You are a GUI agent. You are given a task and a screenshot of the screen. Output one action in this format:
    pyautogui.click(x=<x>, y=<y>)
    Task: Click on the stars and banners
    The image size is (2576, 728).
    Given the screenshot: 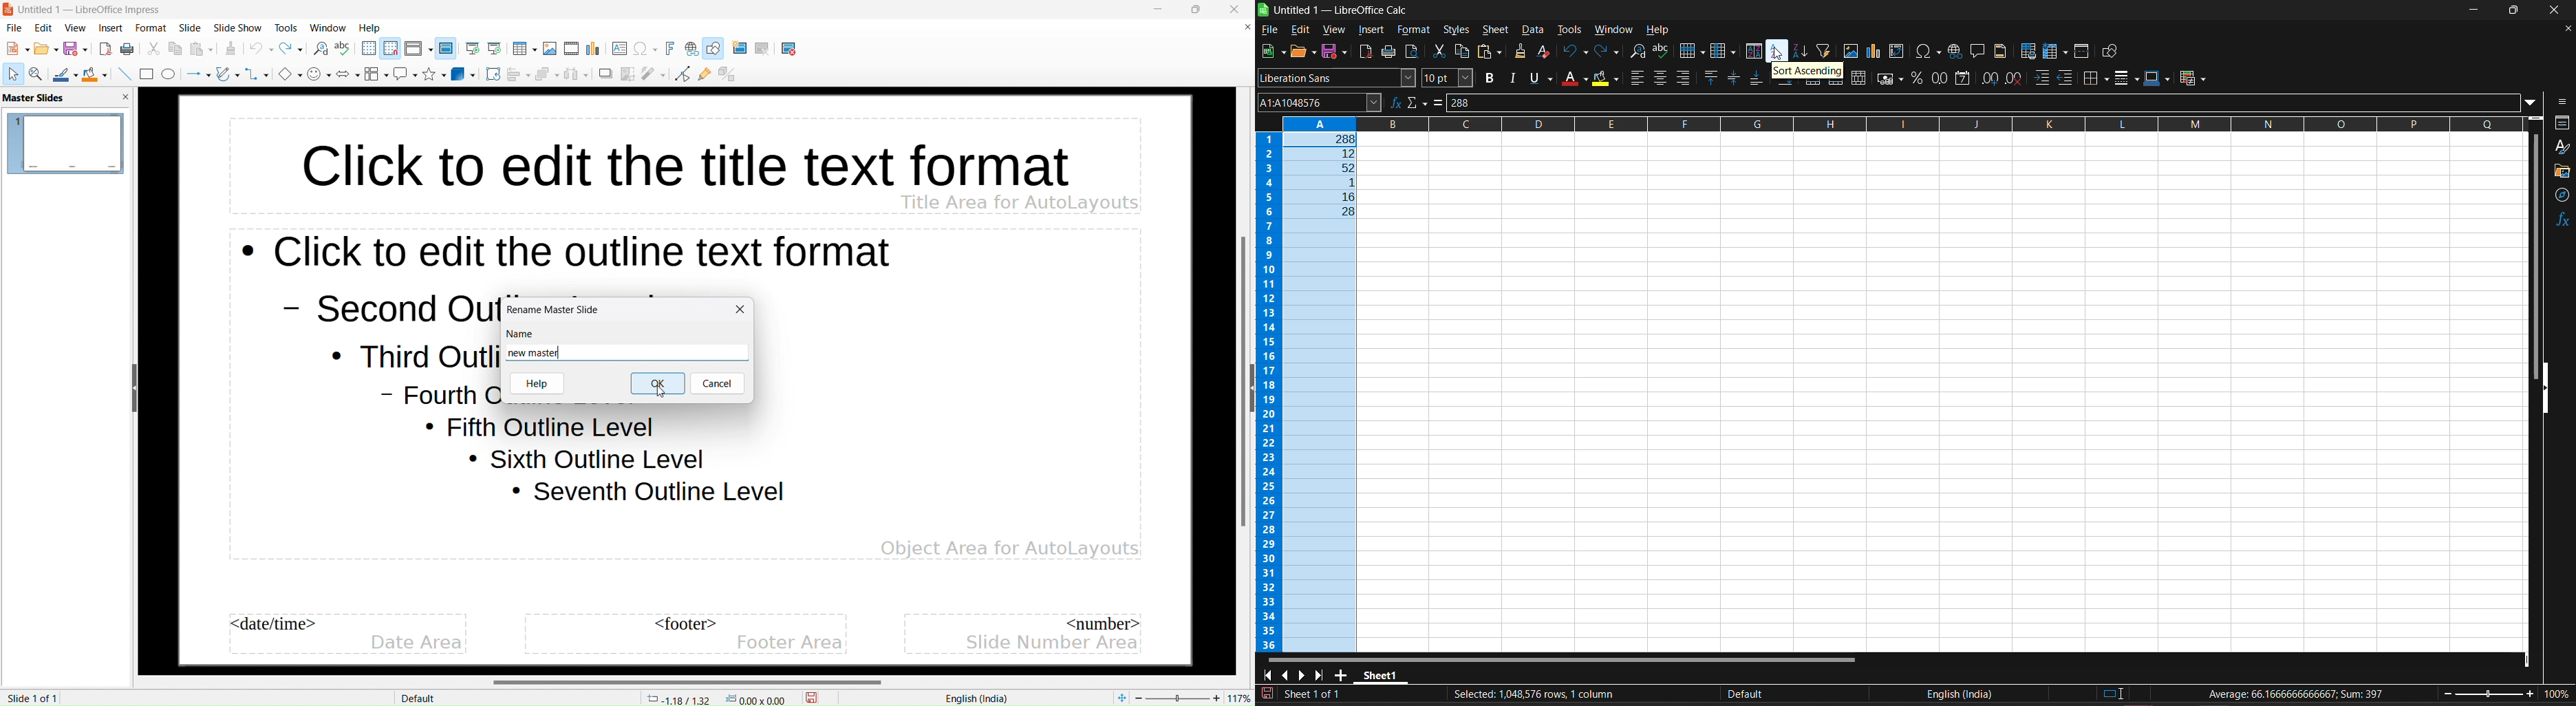 What is the action you would take?
    pyautogui.click(x=434, y=73)
    